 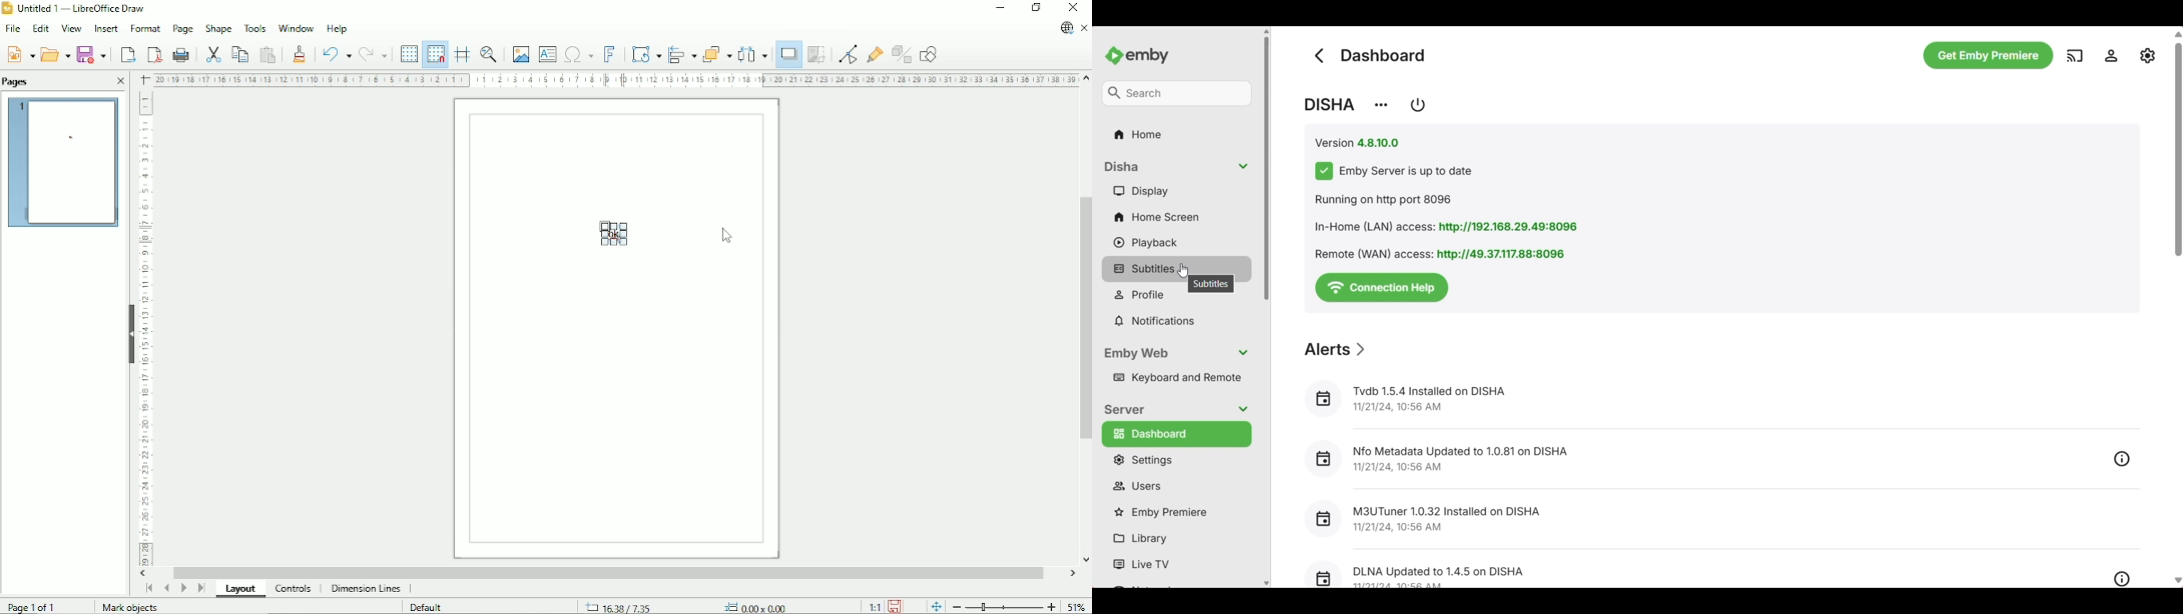 I want to click on Dashboard, current selection highlighted, so click(x=1177, y=434).